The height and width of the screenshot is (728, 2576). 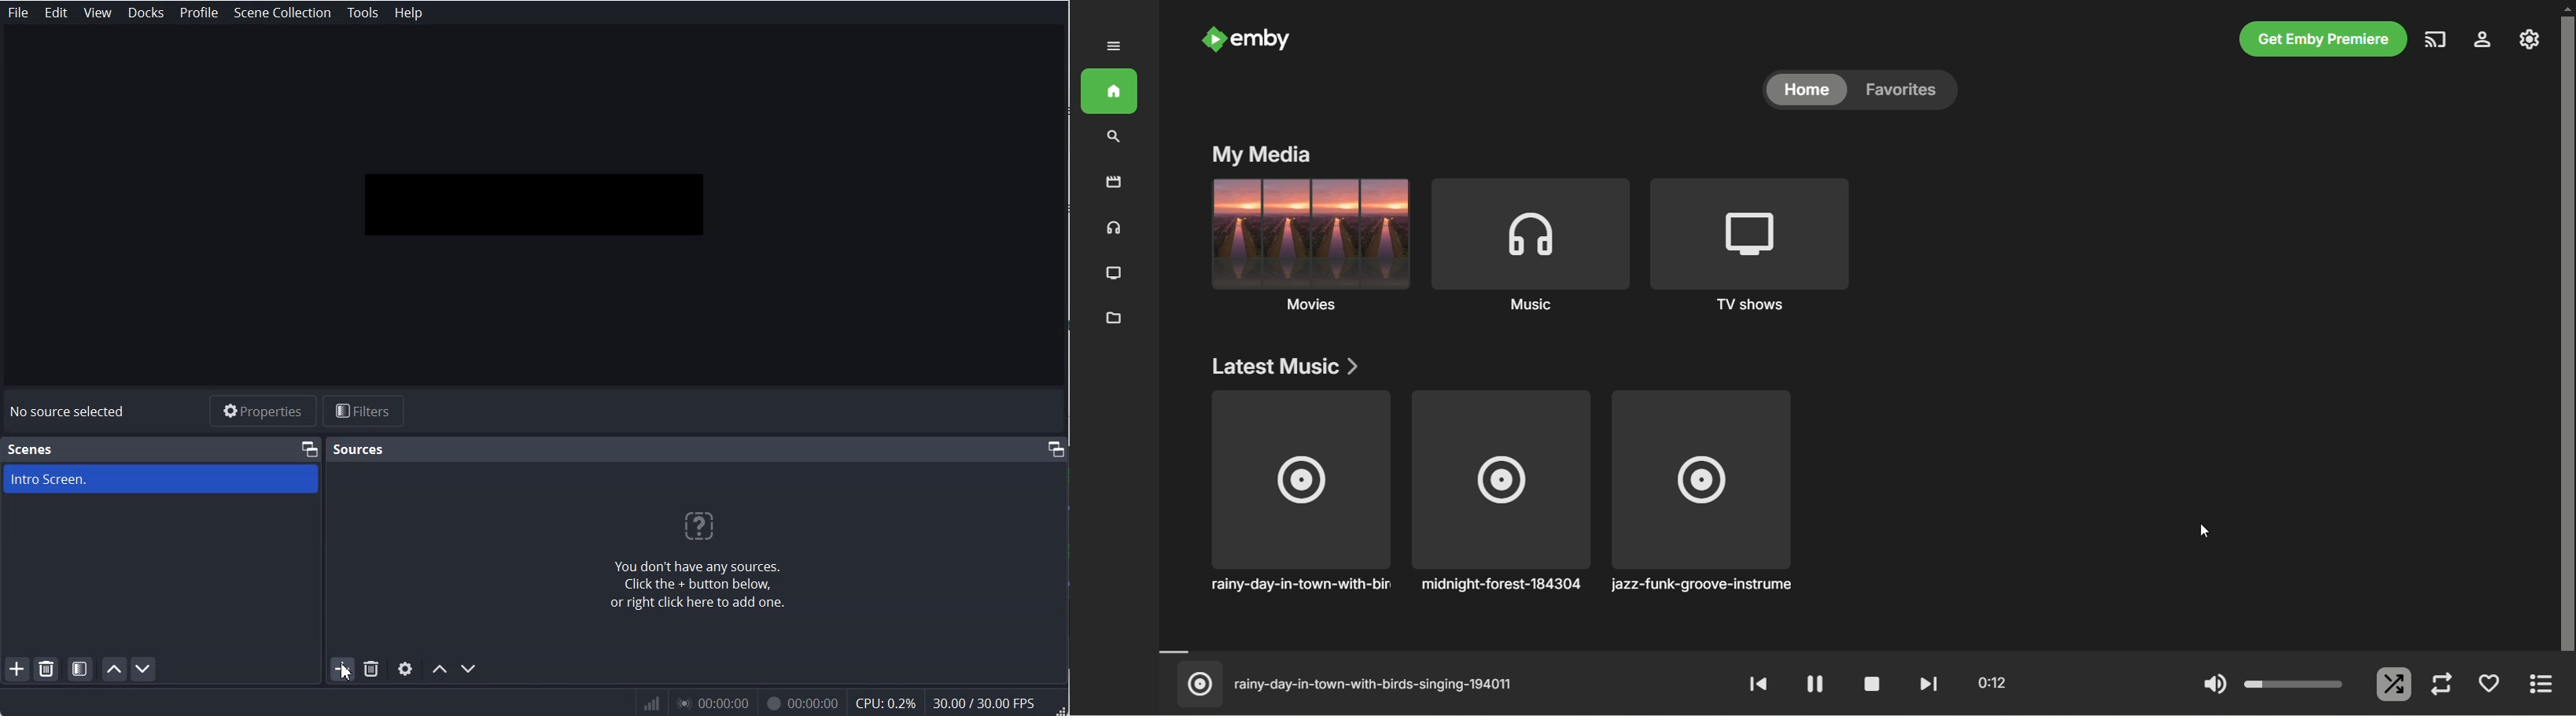 I want to click on View, so click(x=98, y=13).